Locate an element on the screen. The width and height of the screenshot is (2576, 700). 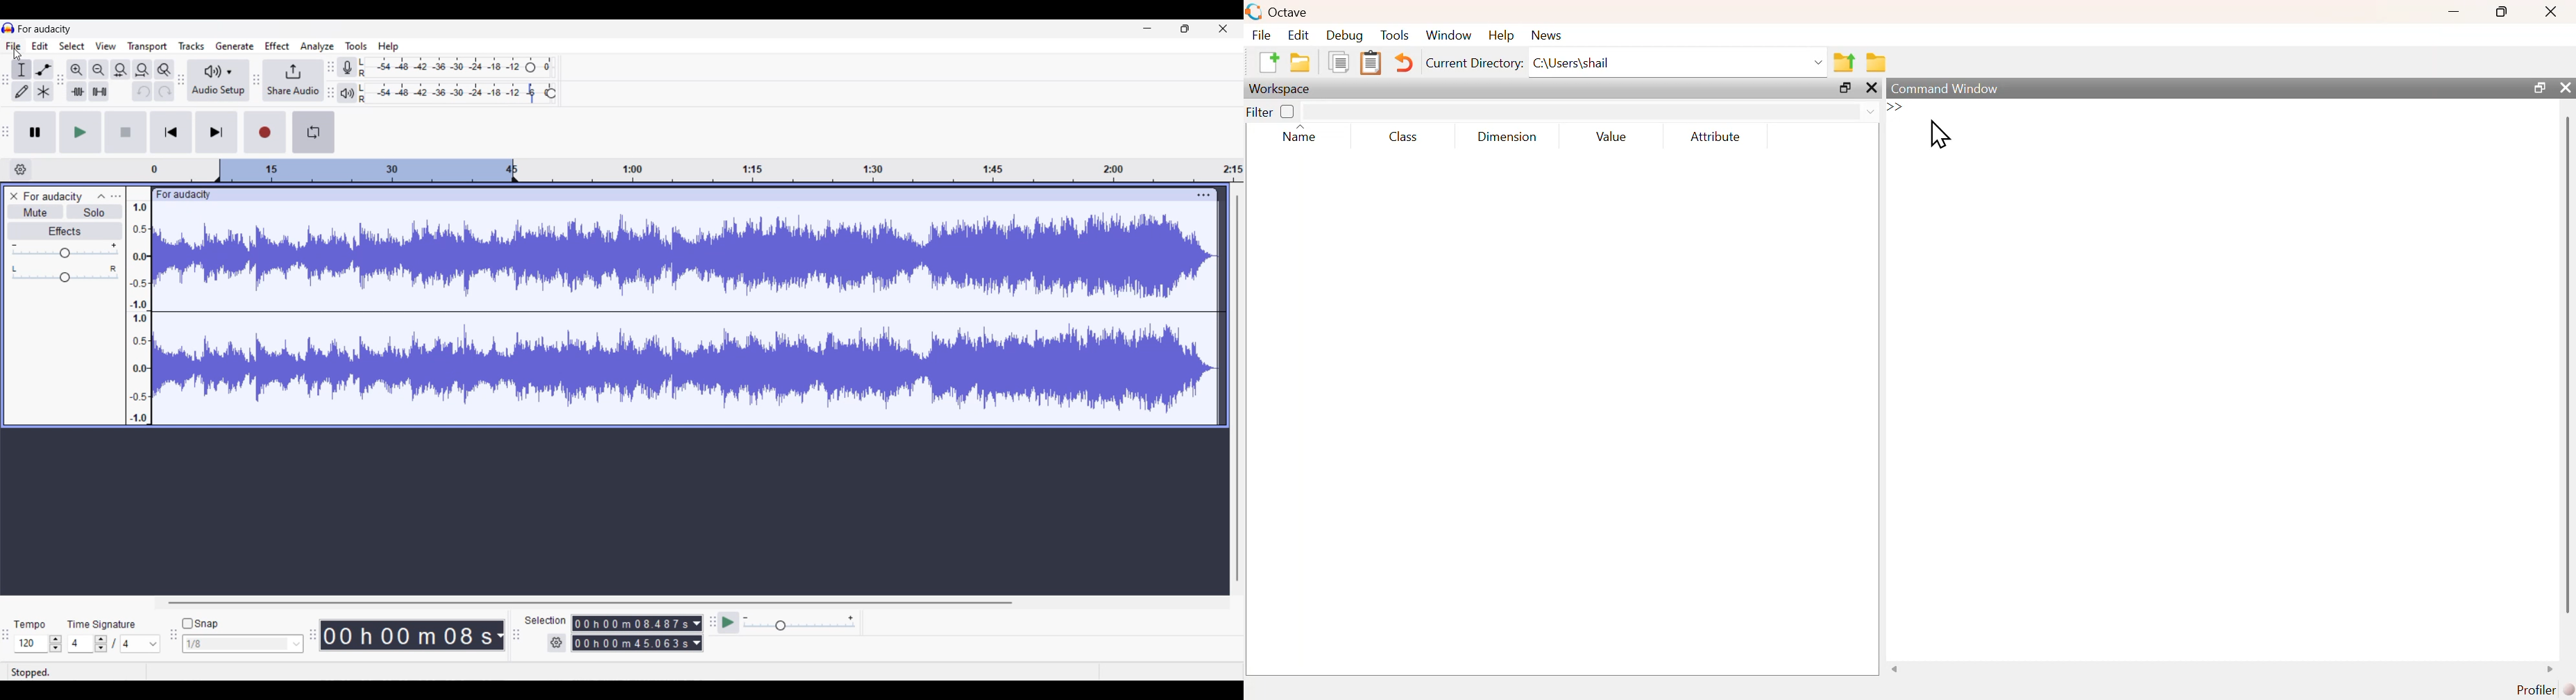
minimize is located at coordinates (2454, 12).